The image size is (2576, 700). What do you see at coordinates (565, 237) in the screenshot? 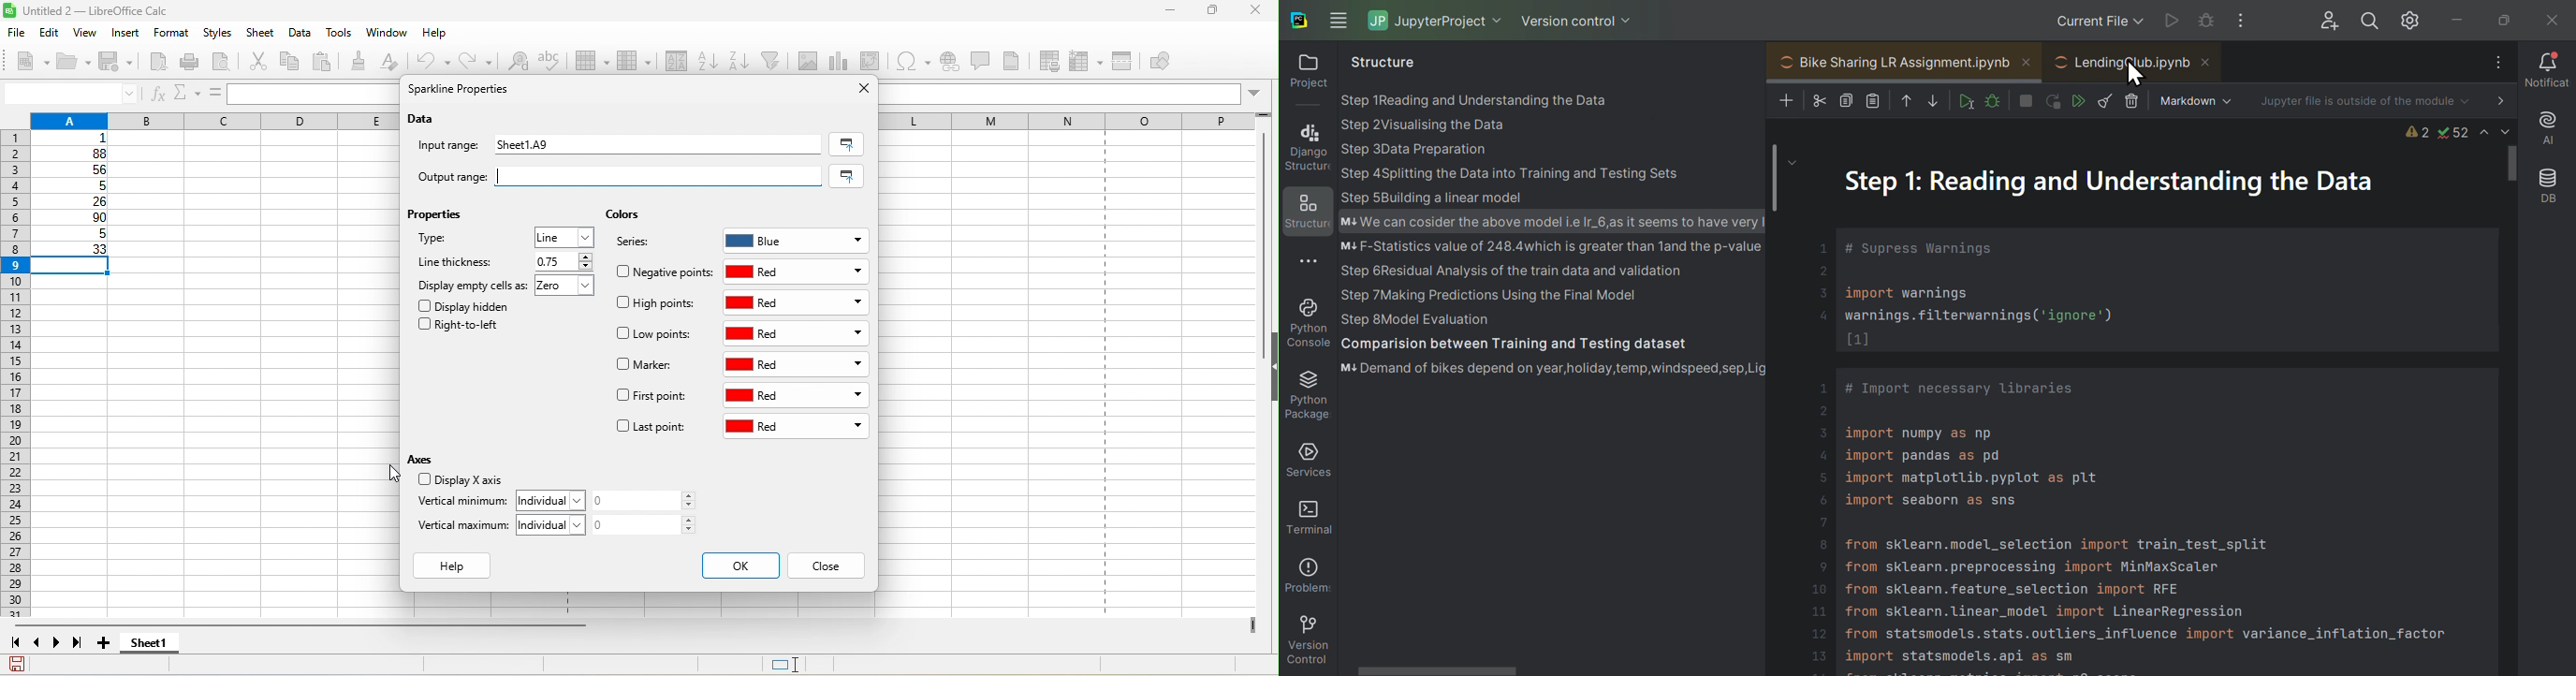
I see `line` at bounding box center [565, 237].